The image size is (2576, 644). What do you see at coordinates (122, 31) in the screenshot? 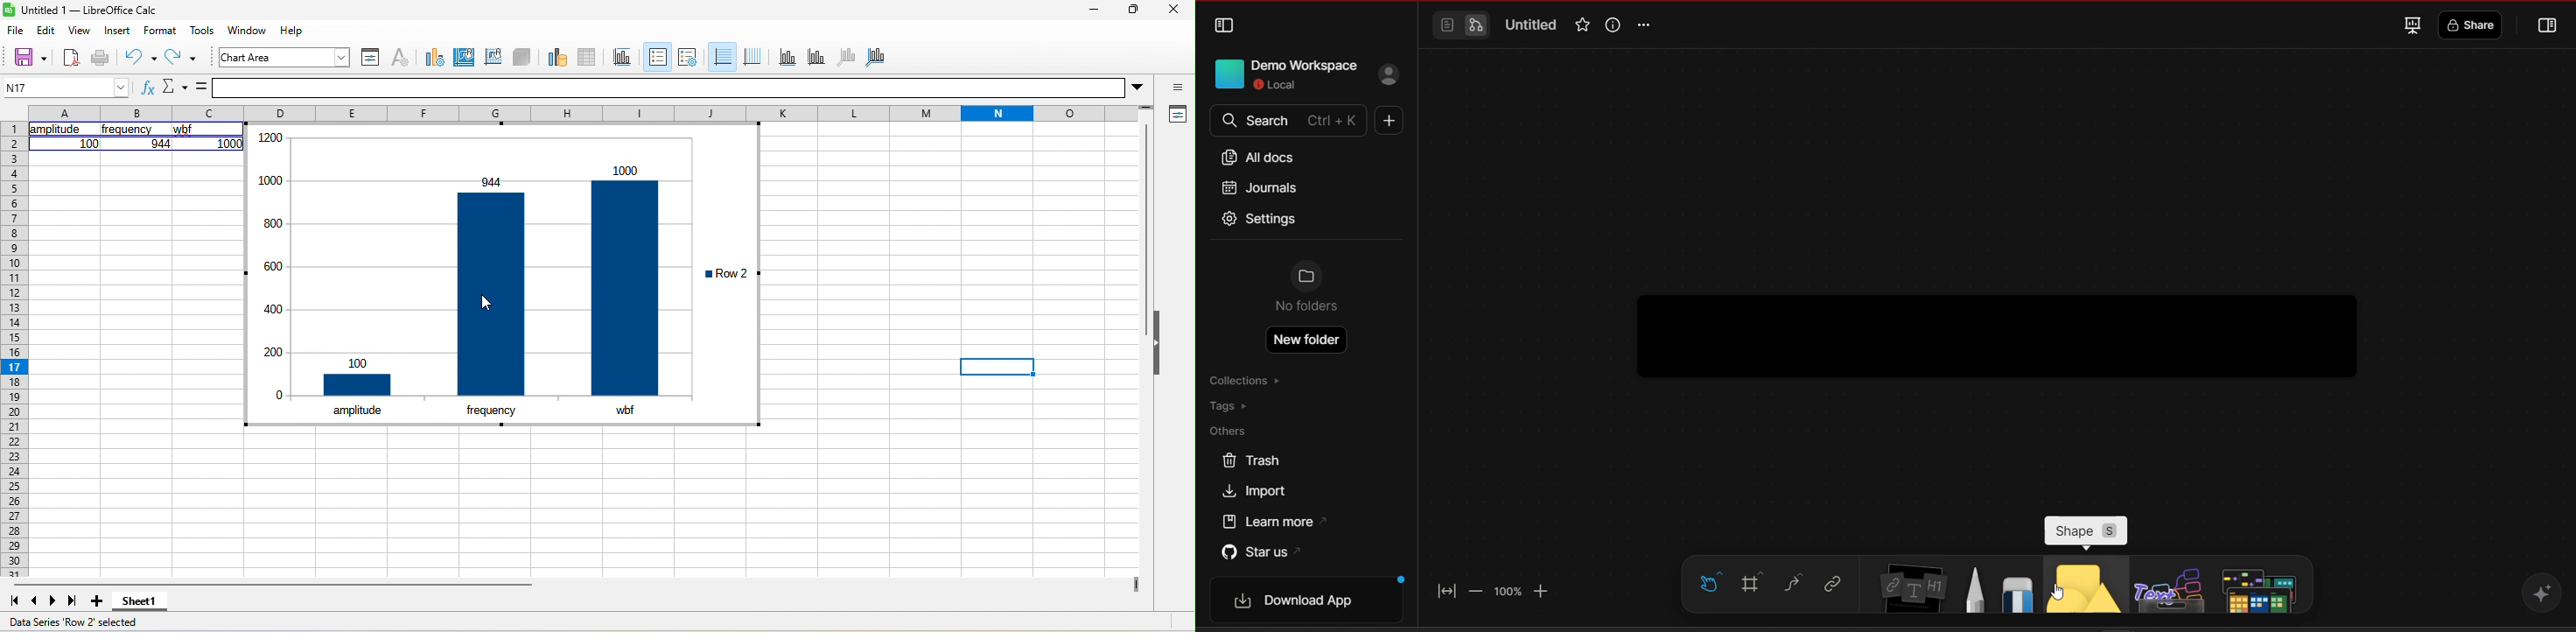
I see `insert` at bounding box center [122, 31].